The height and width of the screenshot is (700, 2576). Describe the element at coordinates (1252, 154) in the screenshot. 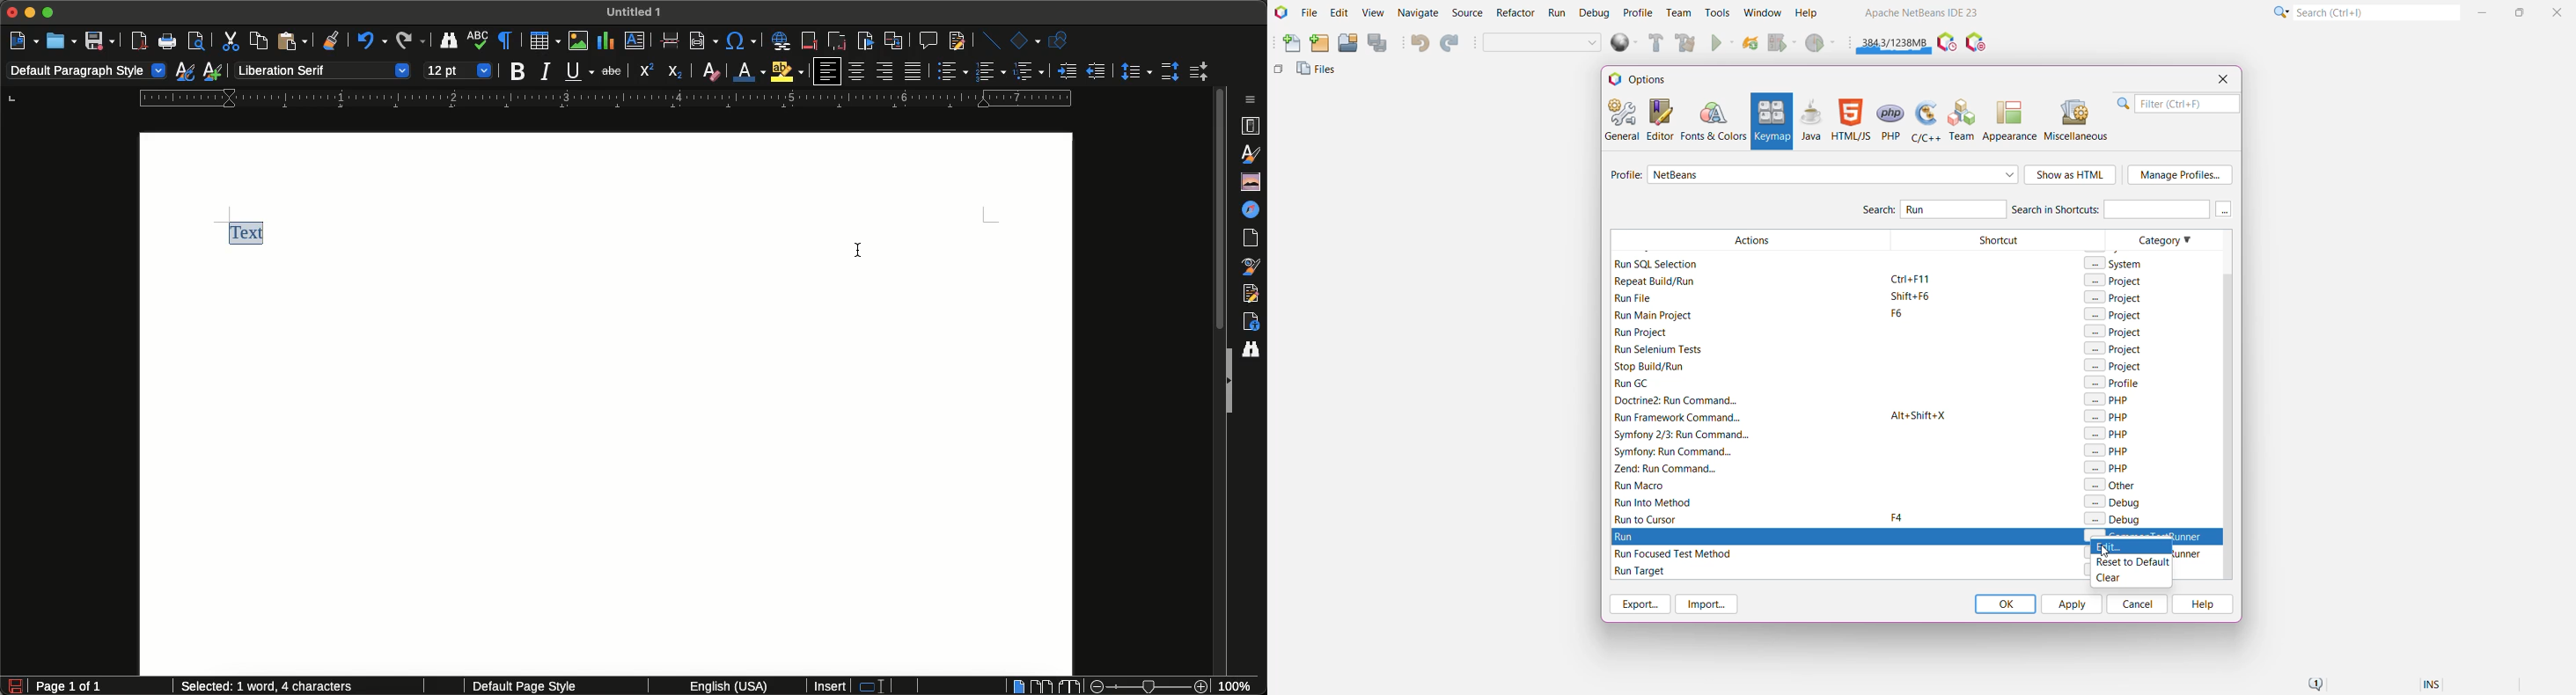

I see `Styles` at that location.